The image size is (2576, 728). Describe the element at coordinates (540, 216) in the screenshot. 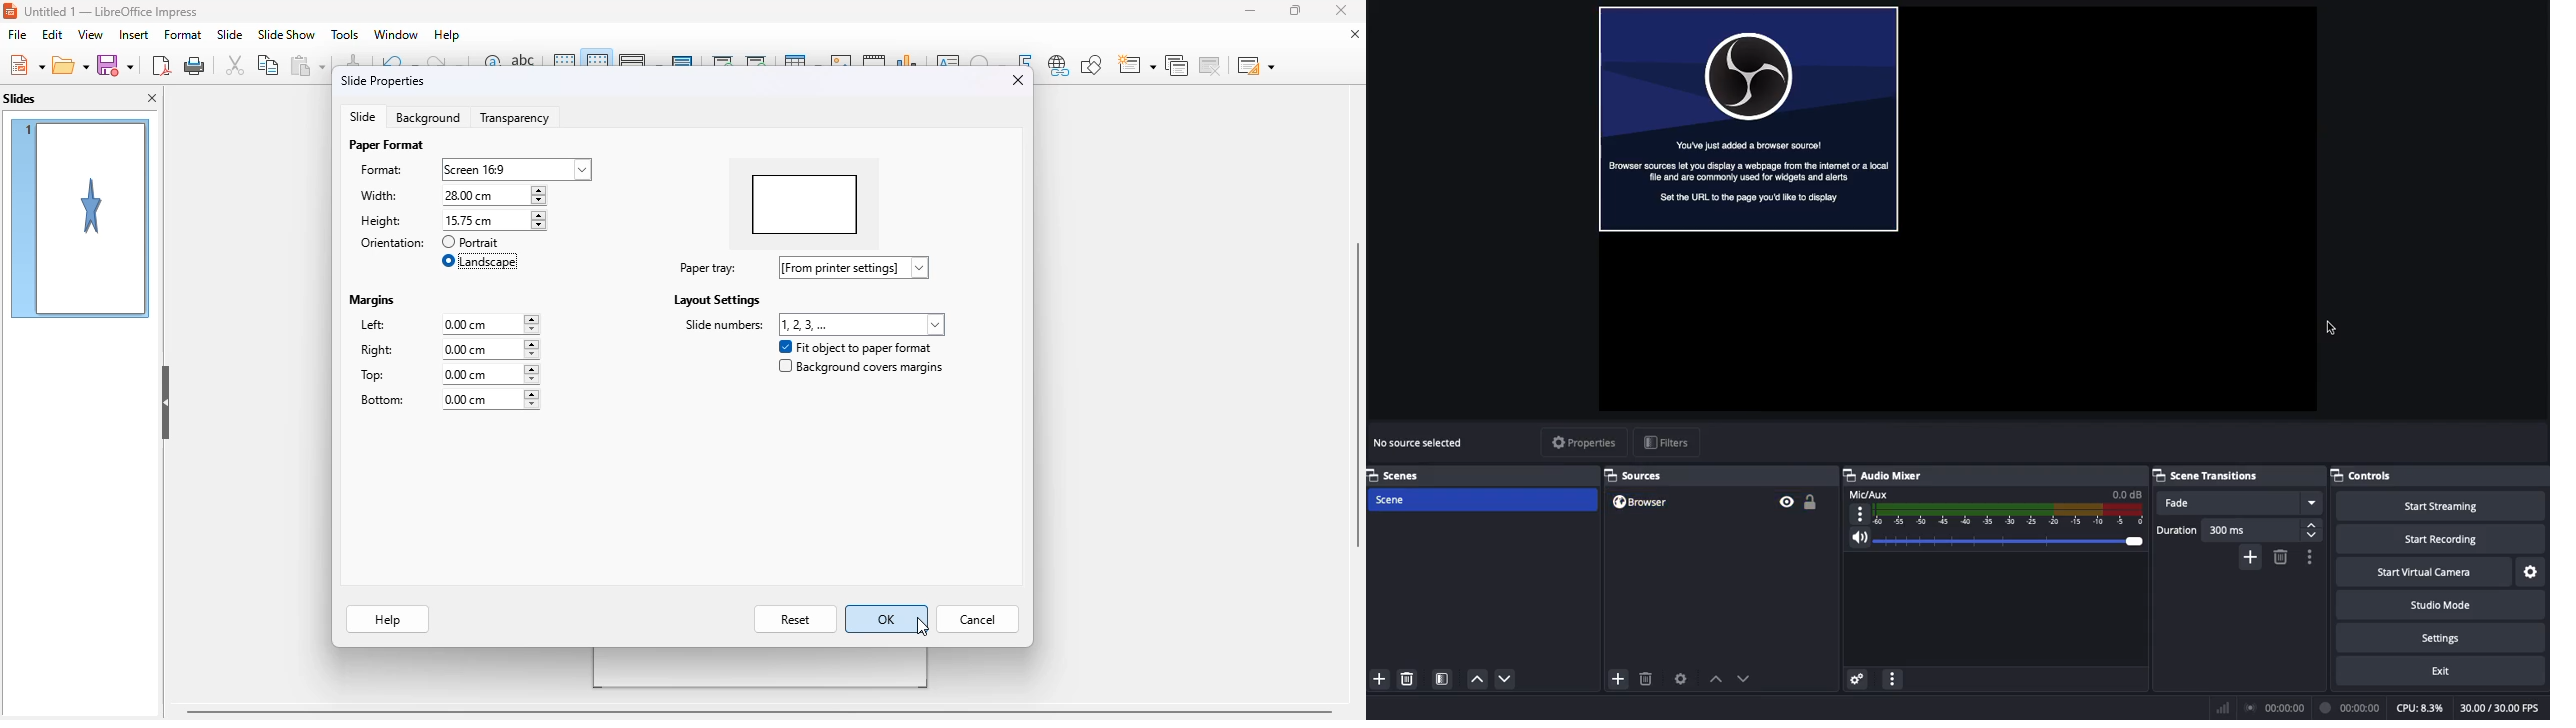

I see `increase height` at that location.